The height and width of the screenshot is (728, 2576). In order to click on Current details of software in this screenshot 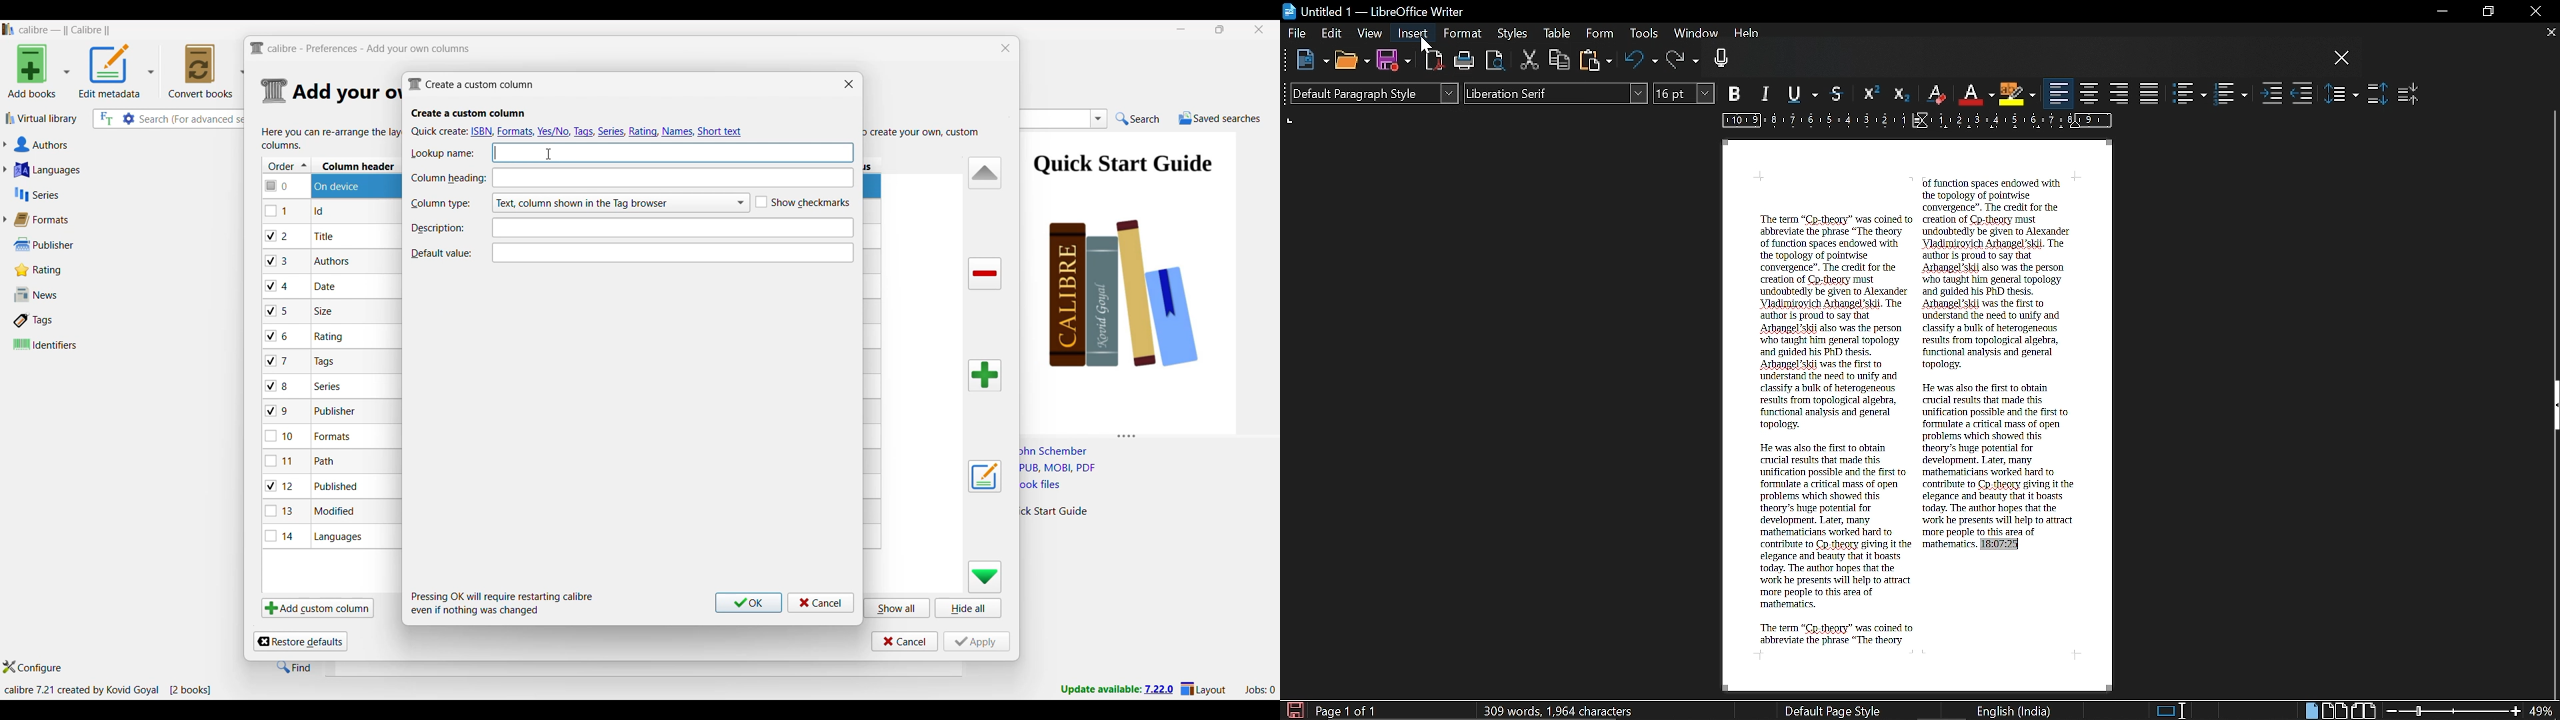, I will do `click(107, 690)`.